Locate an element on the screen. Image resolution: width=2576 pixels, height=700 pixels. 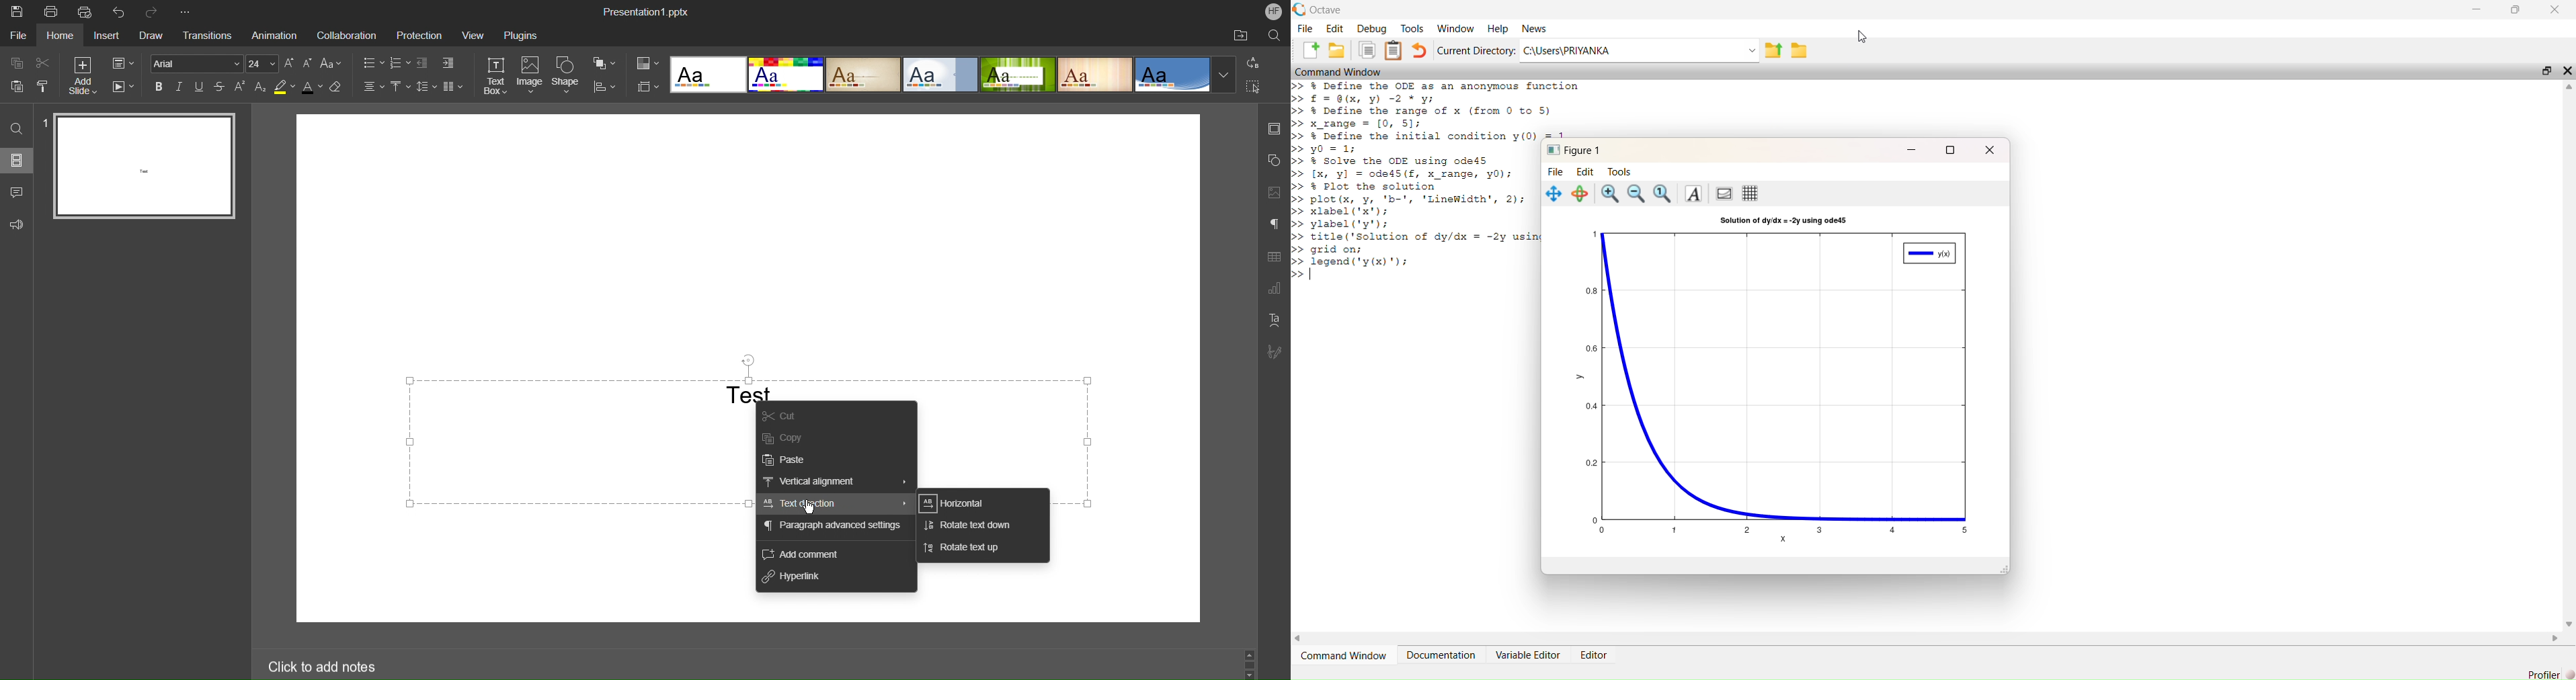
Cut is located at coordinates (795, 414).